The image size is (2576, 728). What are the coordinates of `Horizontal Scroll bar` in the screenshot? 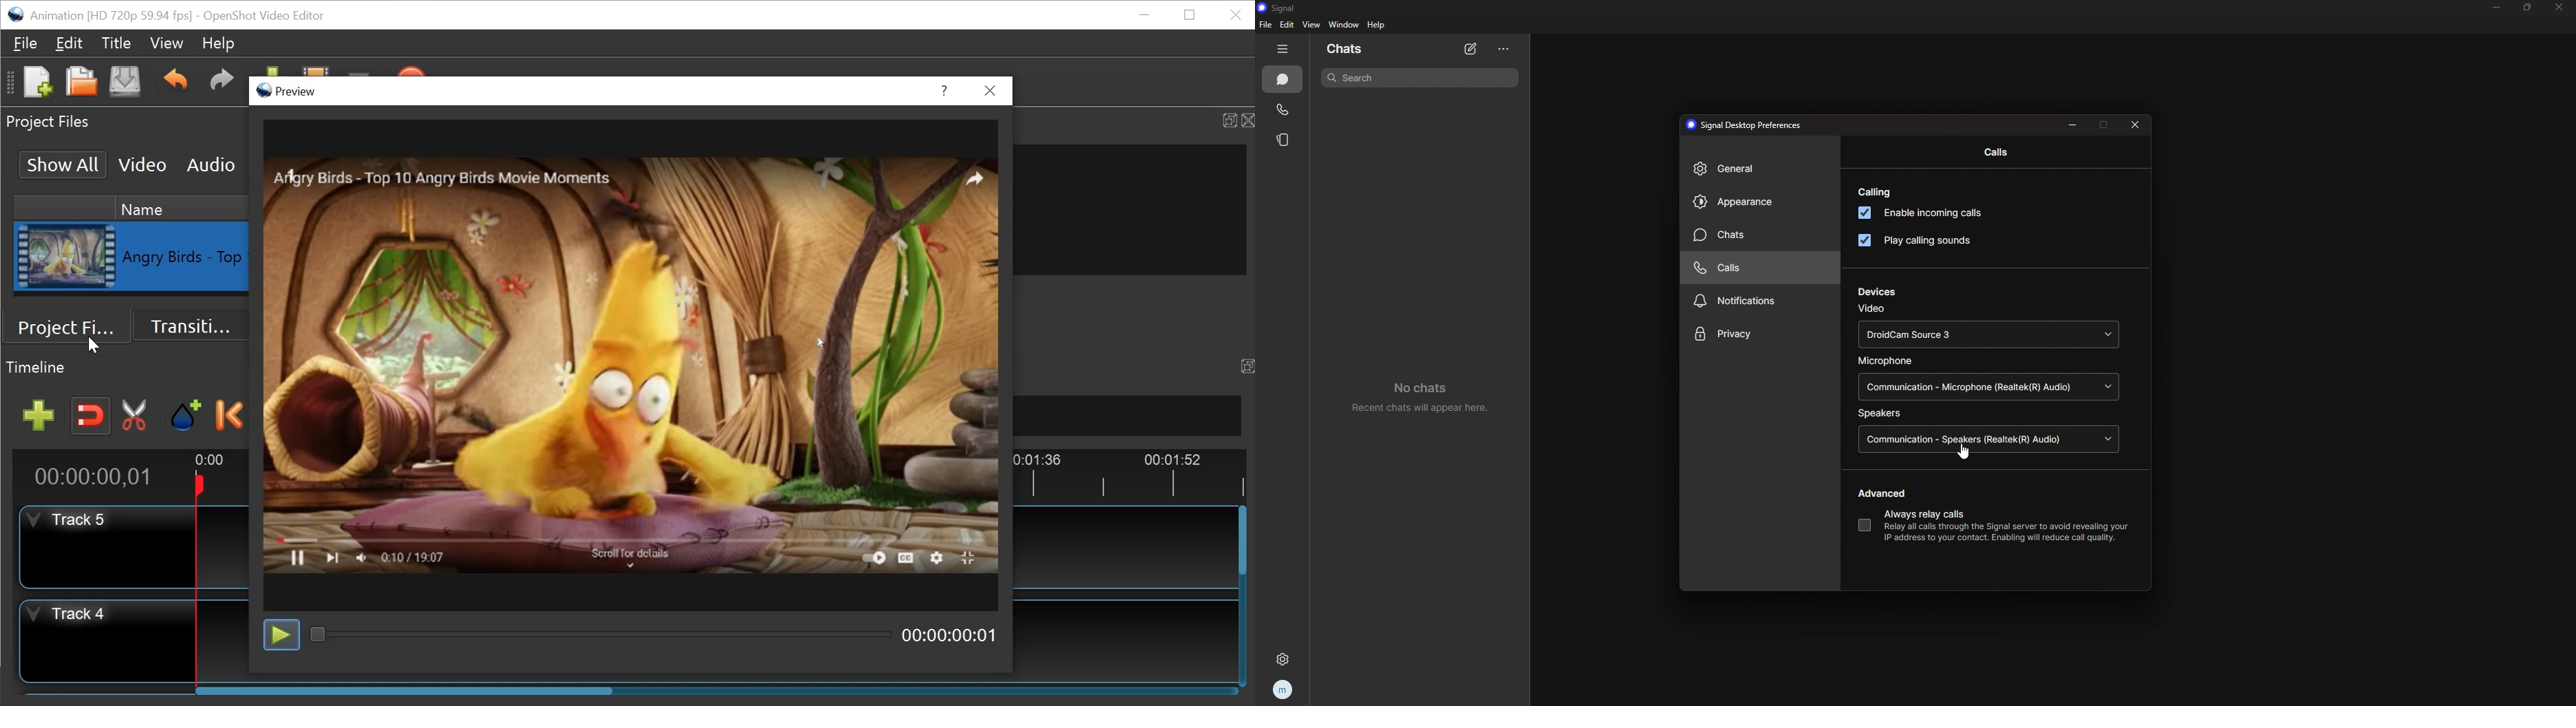 It's located at (410, 690).